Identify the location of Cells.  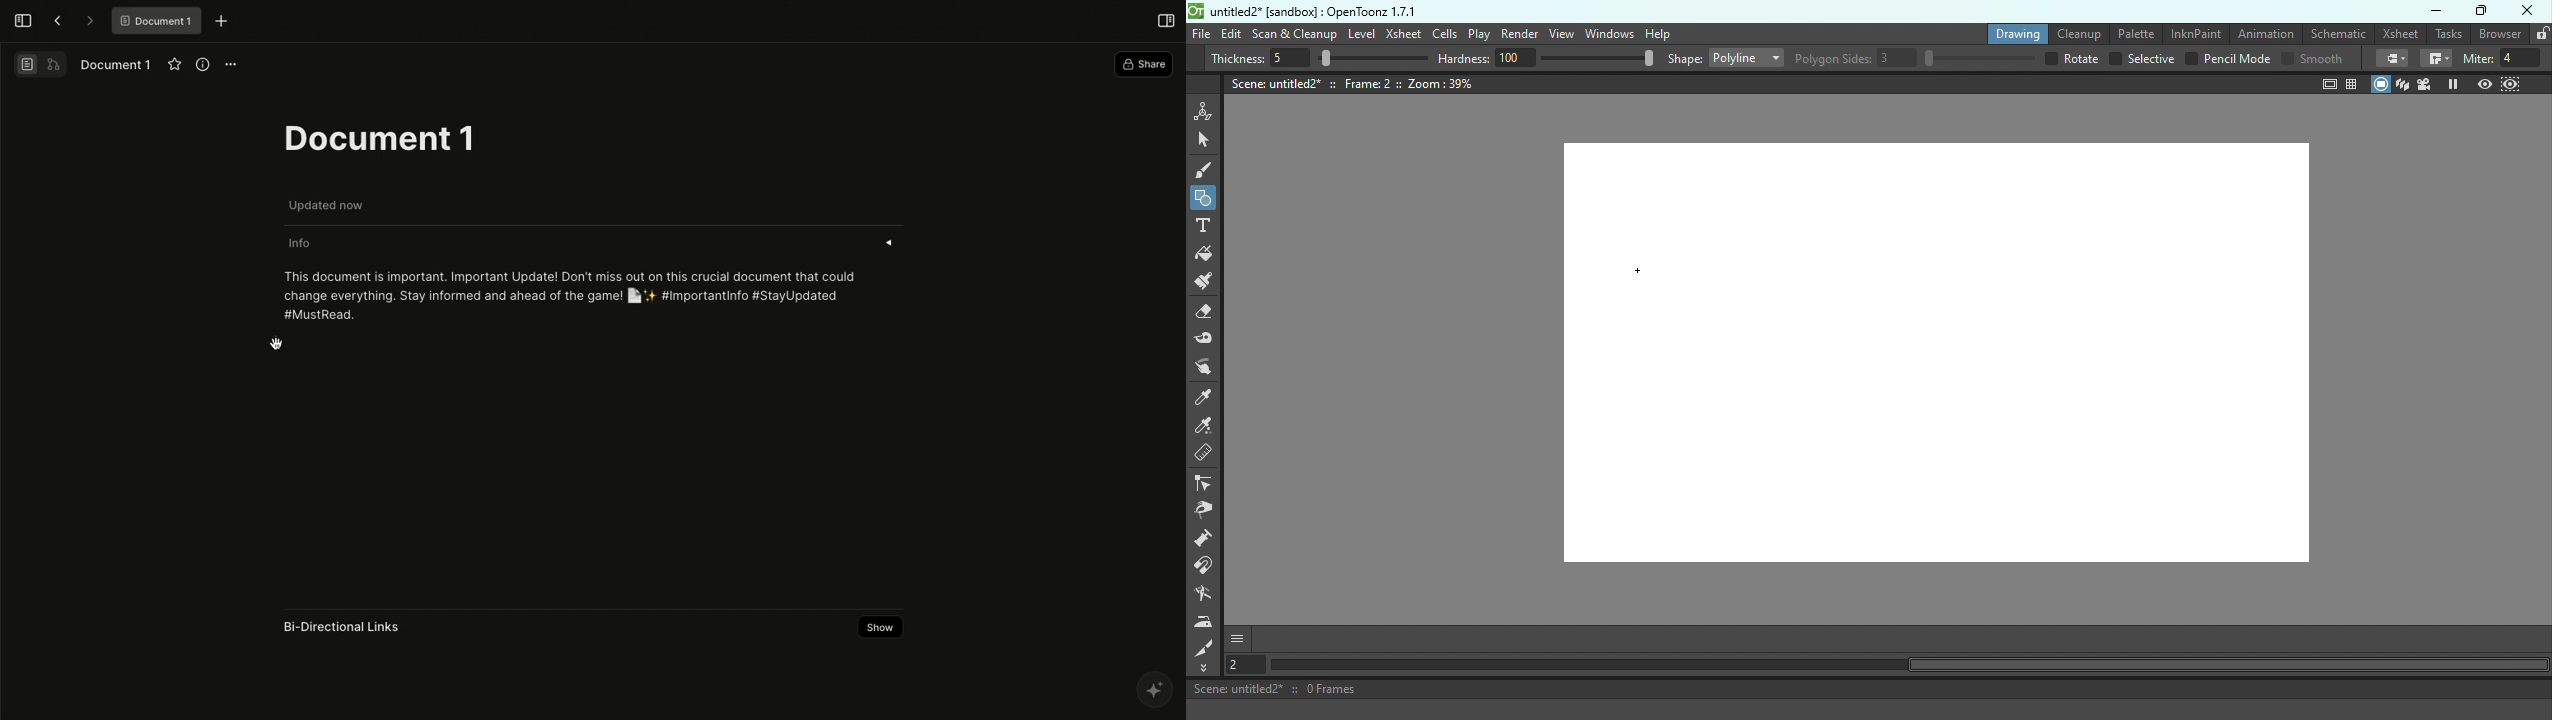
(1444, 33).